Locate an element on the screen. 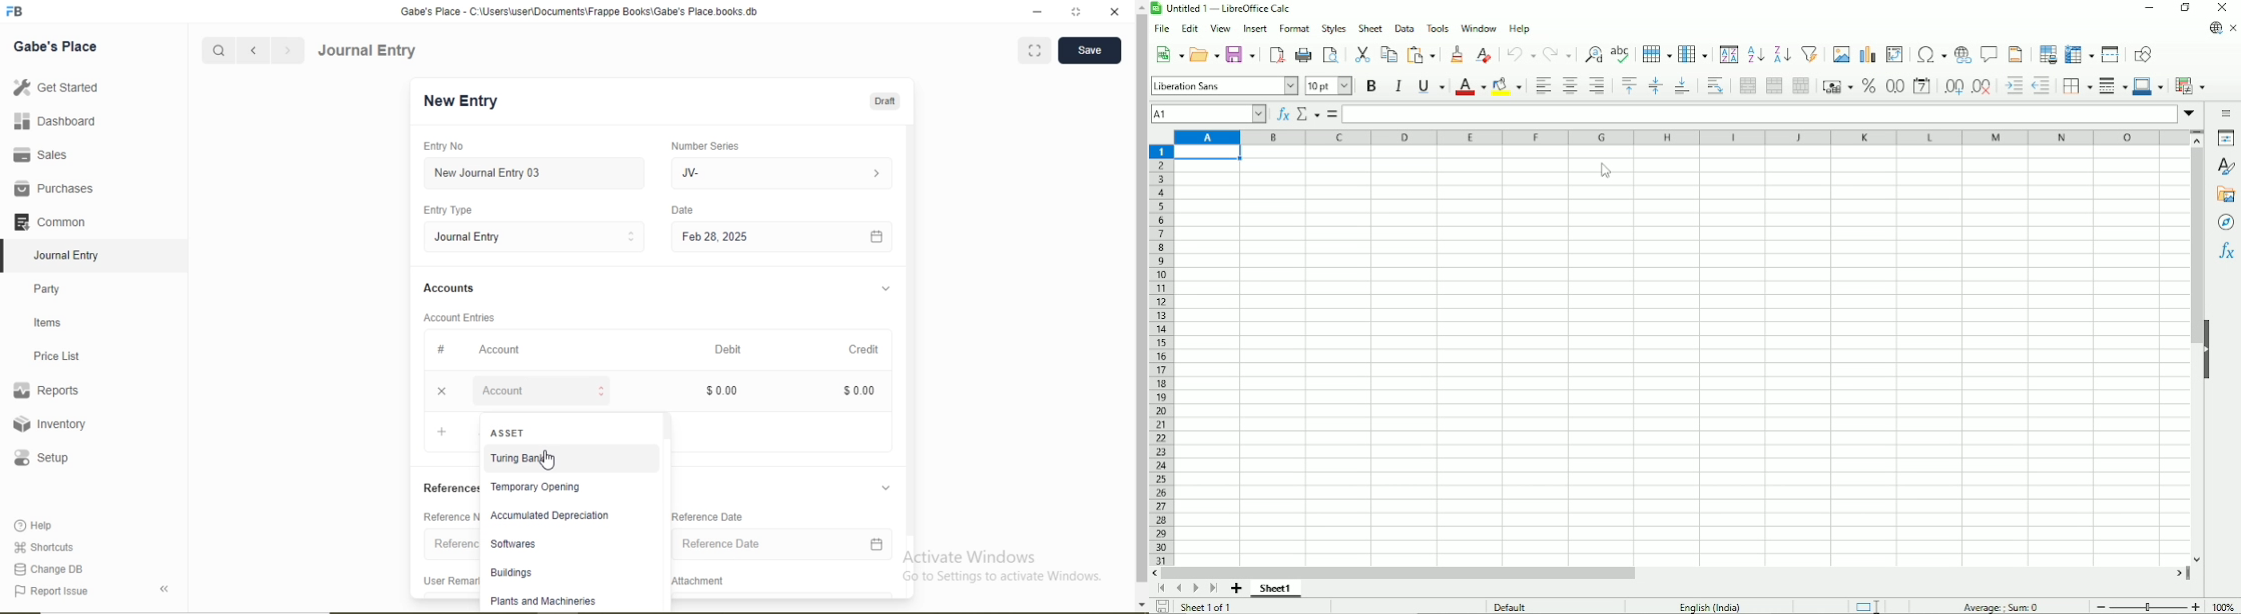 This screenshot has height=616, width=2268. Edit is located at coordinates (1191, 28).